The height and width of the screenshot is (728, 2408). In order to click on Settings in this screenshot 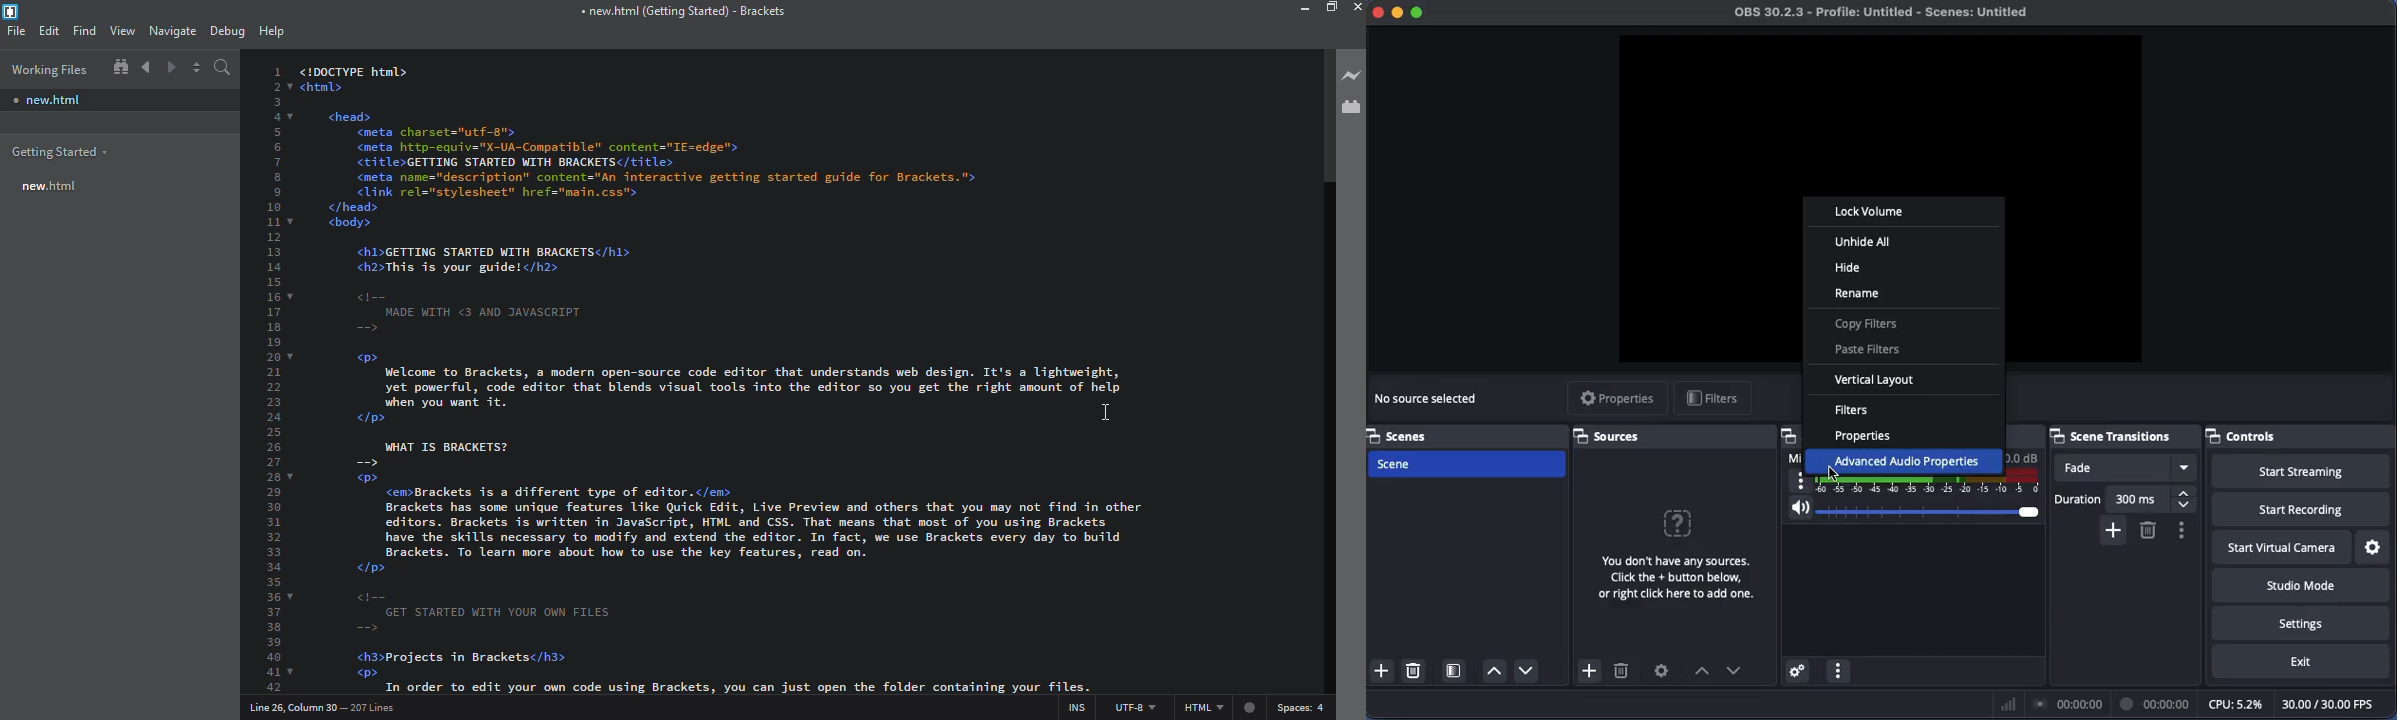, I will do `click(2302, 622)`.